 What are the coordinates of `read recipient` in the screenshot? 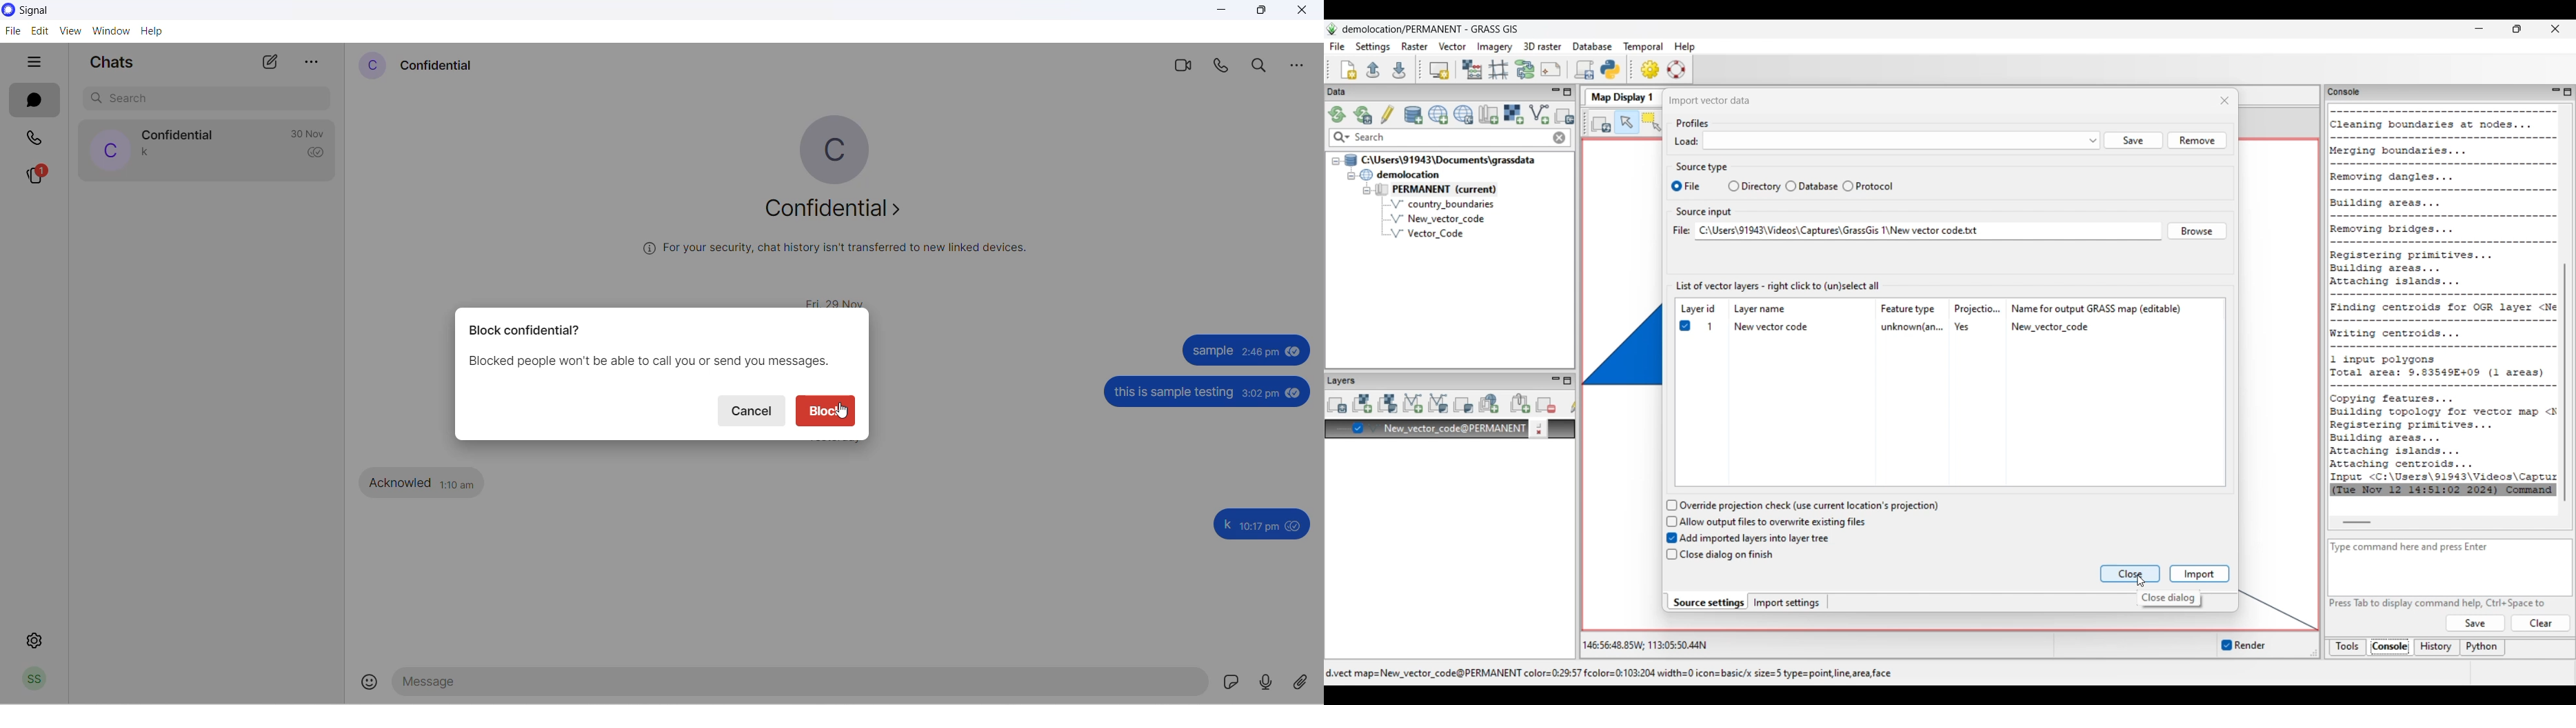 It's located at (318, 154).